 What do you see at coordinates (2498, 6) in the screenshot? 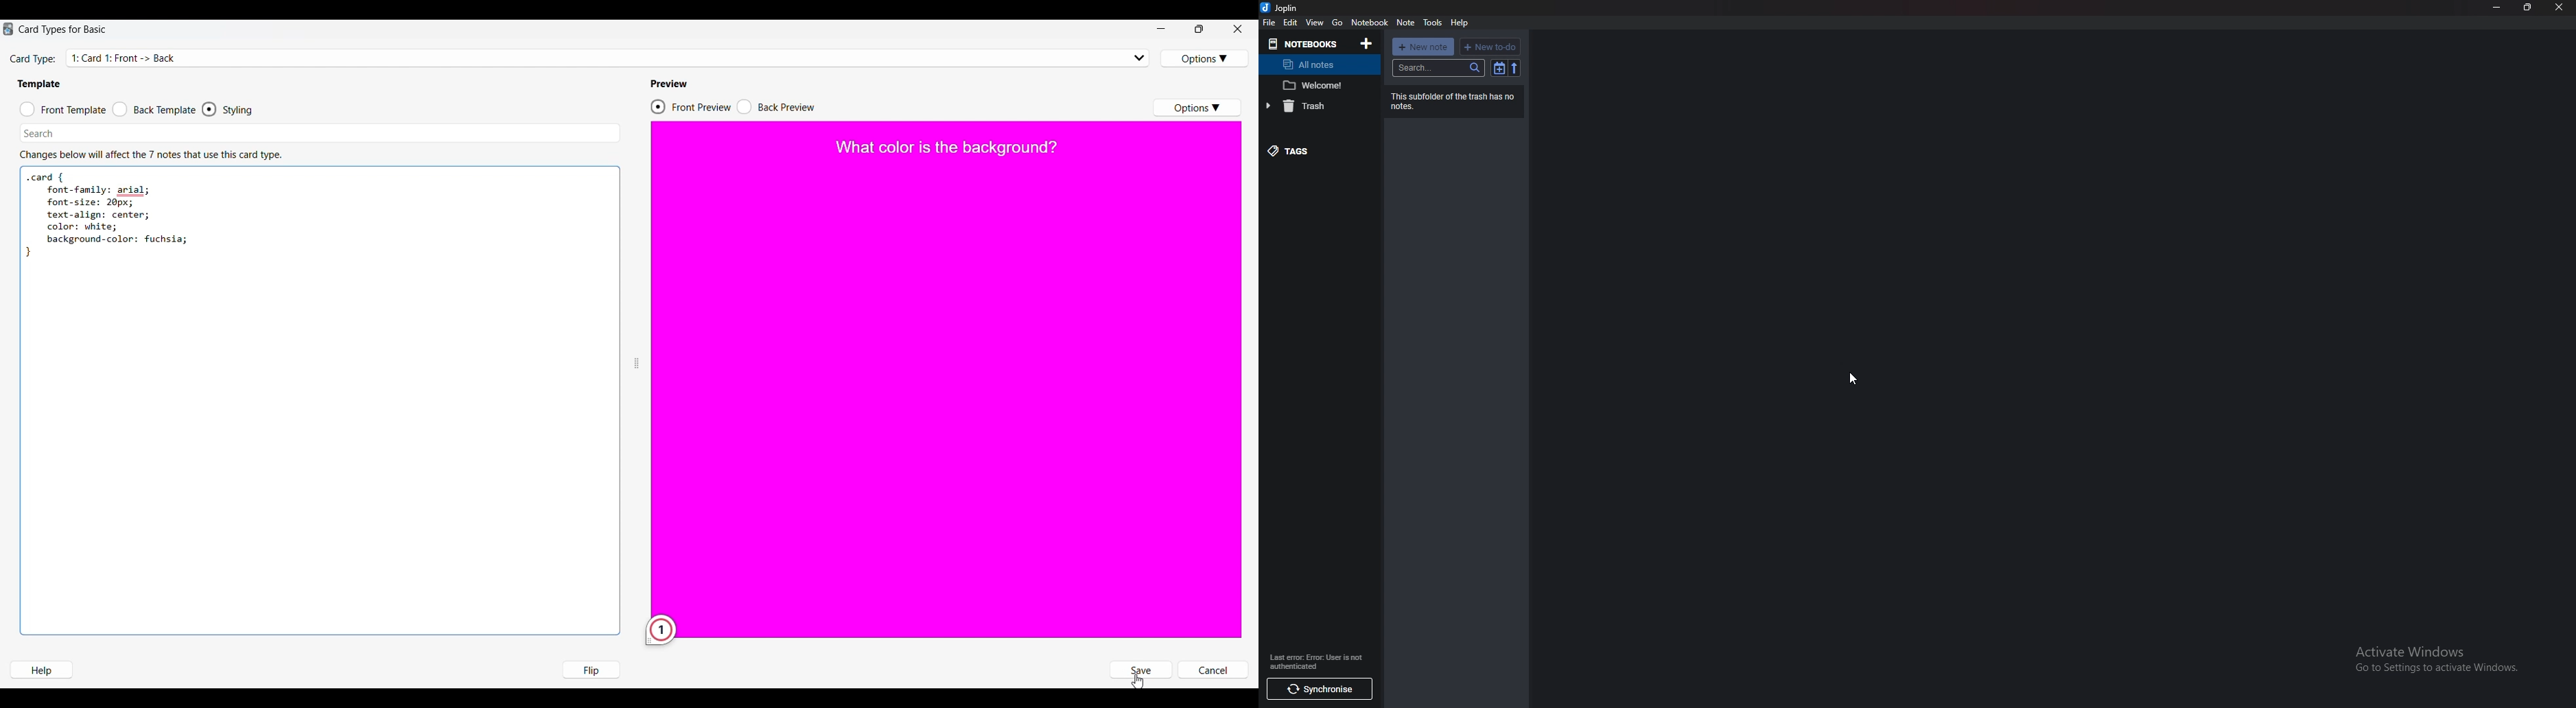
I see `minimize` at bounding box center [2498, 6].